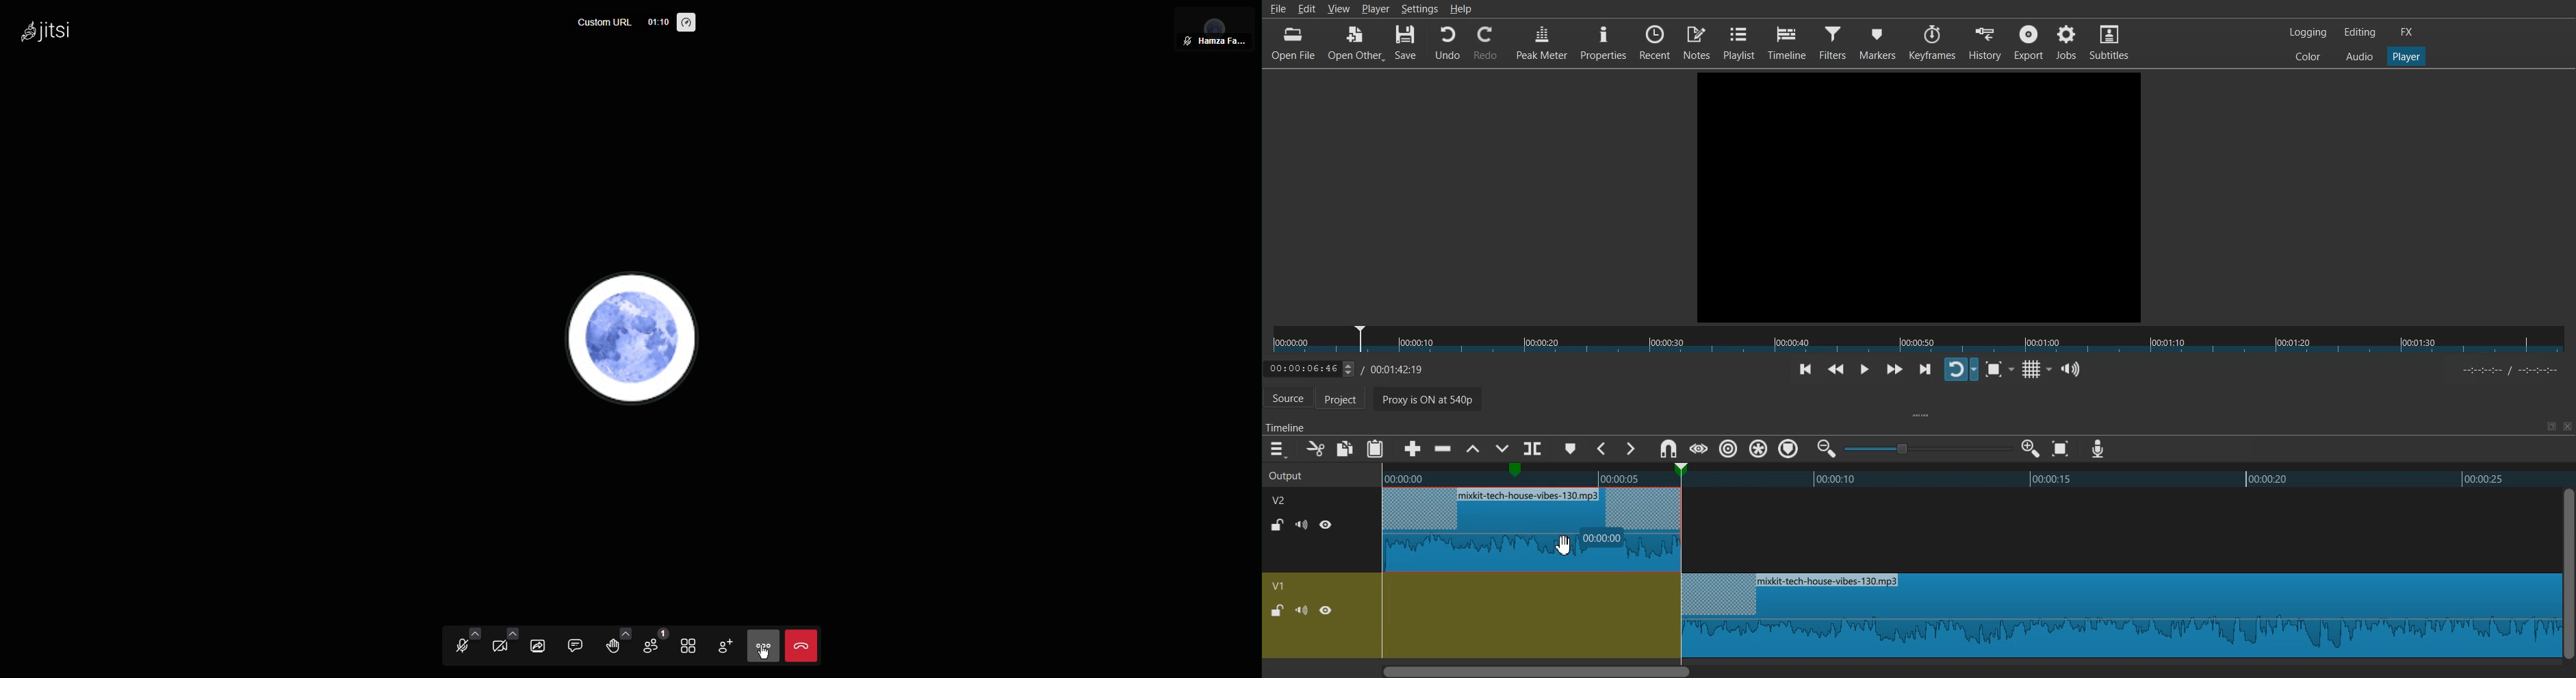 The image size is (2576, 700). What do you see at coordinates (1759, 449) in the screenshot?
I see `Ripple all markers` at bounding box center [1759, 449].